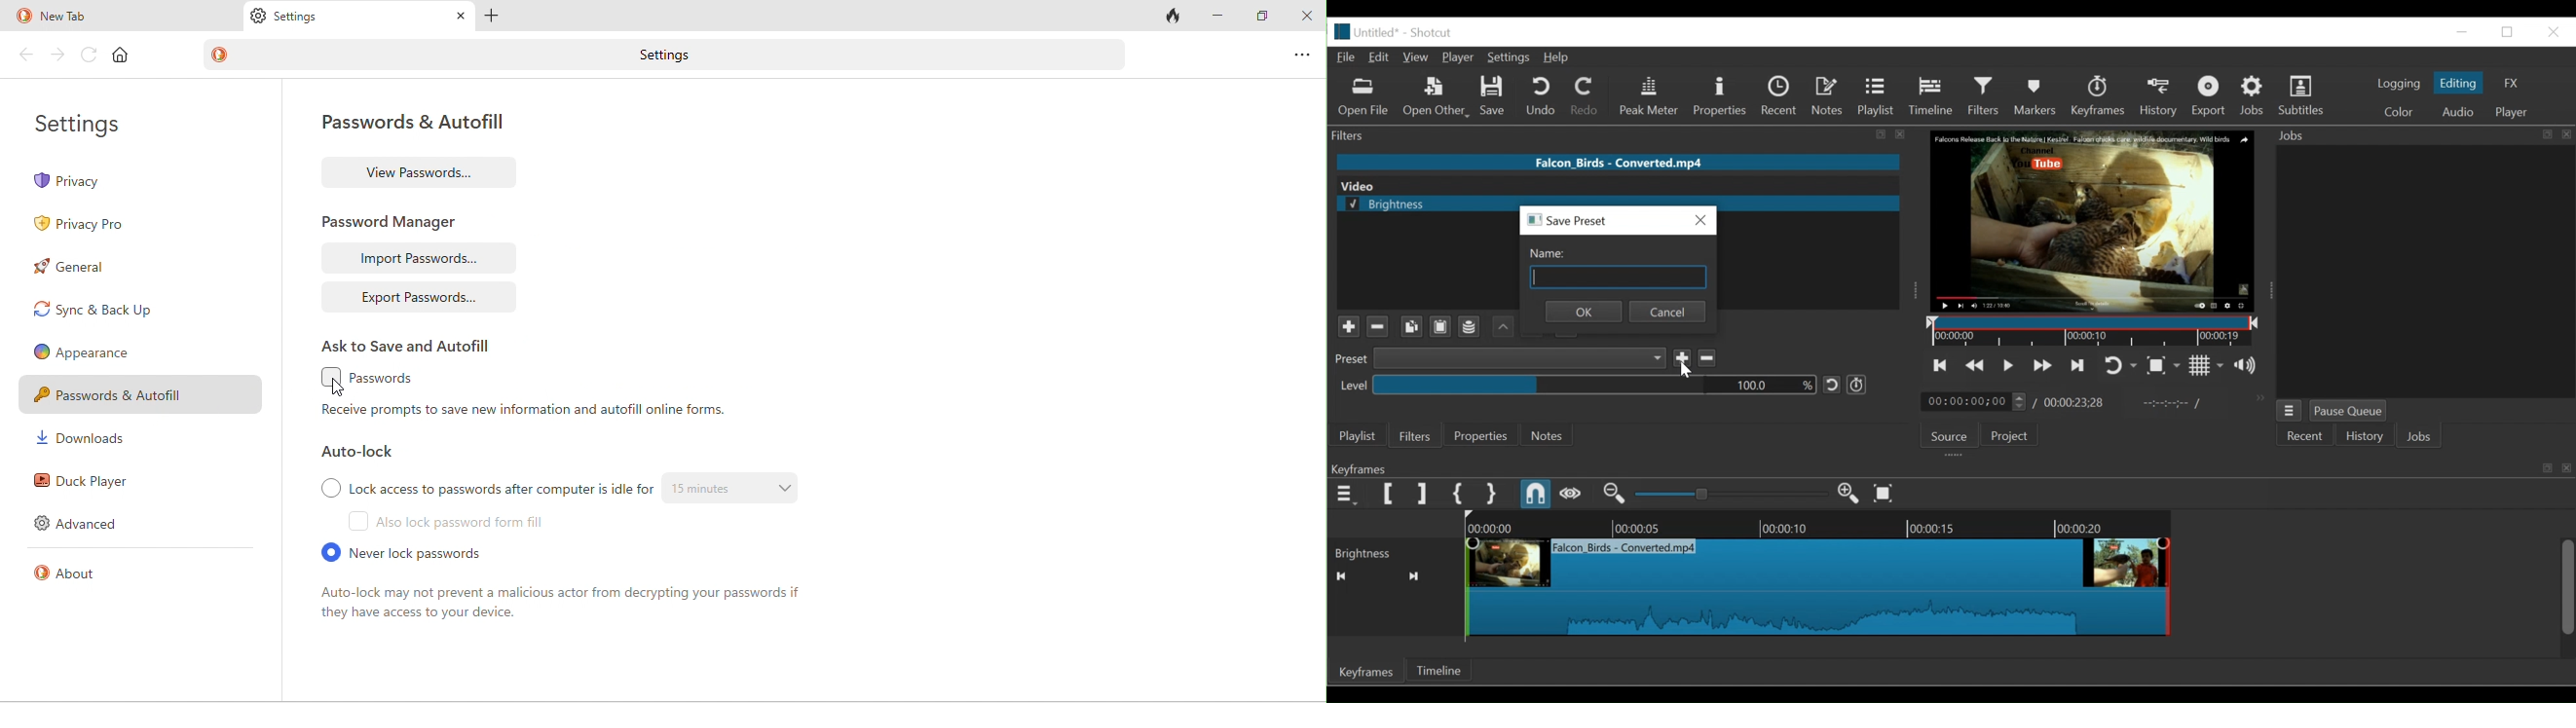  Describe the element at coordinates (1415, 58) in the screenshot. I see `View` at that location.